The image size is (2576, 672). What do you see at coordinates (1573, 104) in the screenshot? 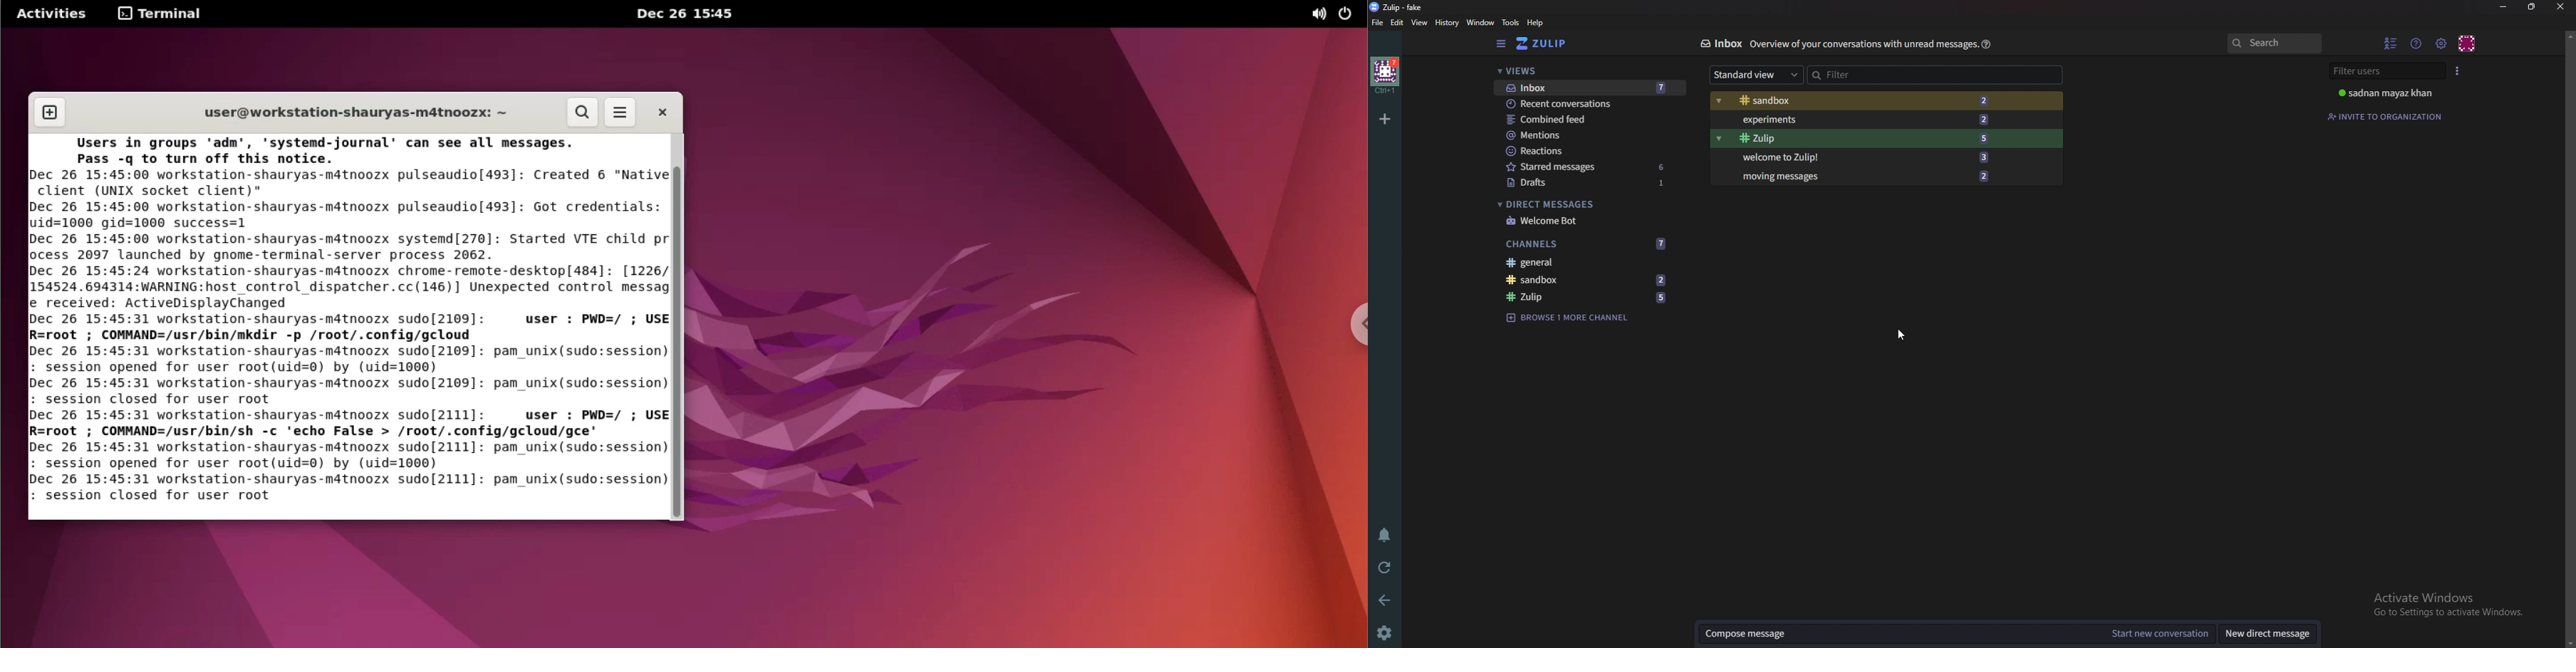
I see `Recent conversations` at bounding box center [1573, 104].